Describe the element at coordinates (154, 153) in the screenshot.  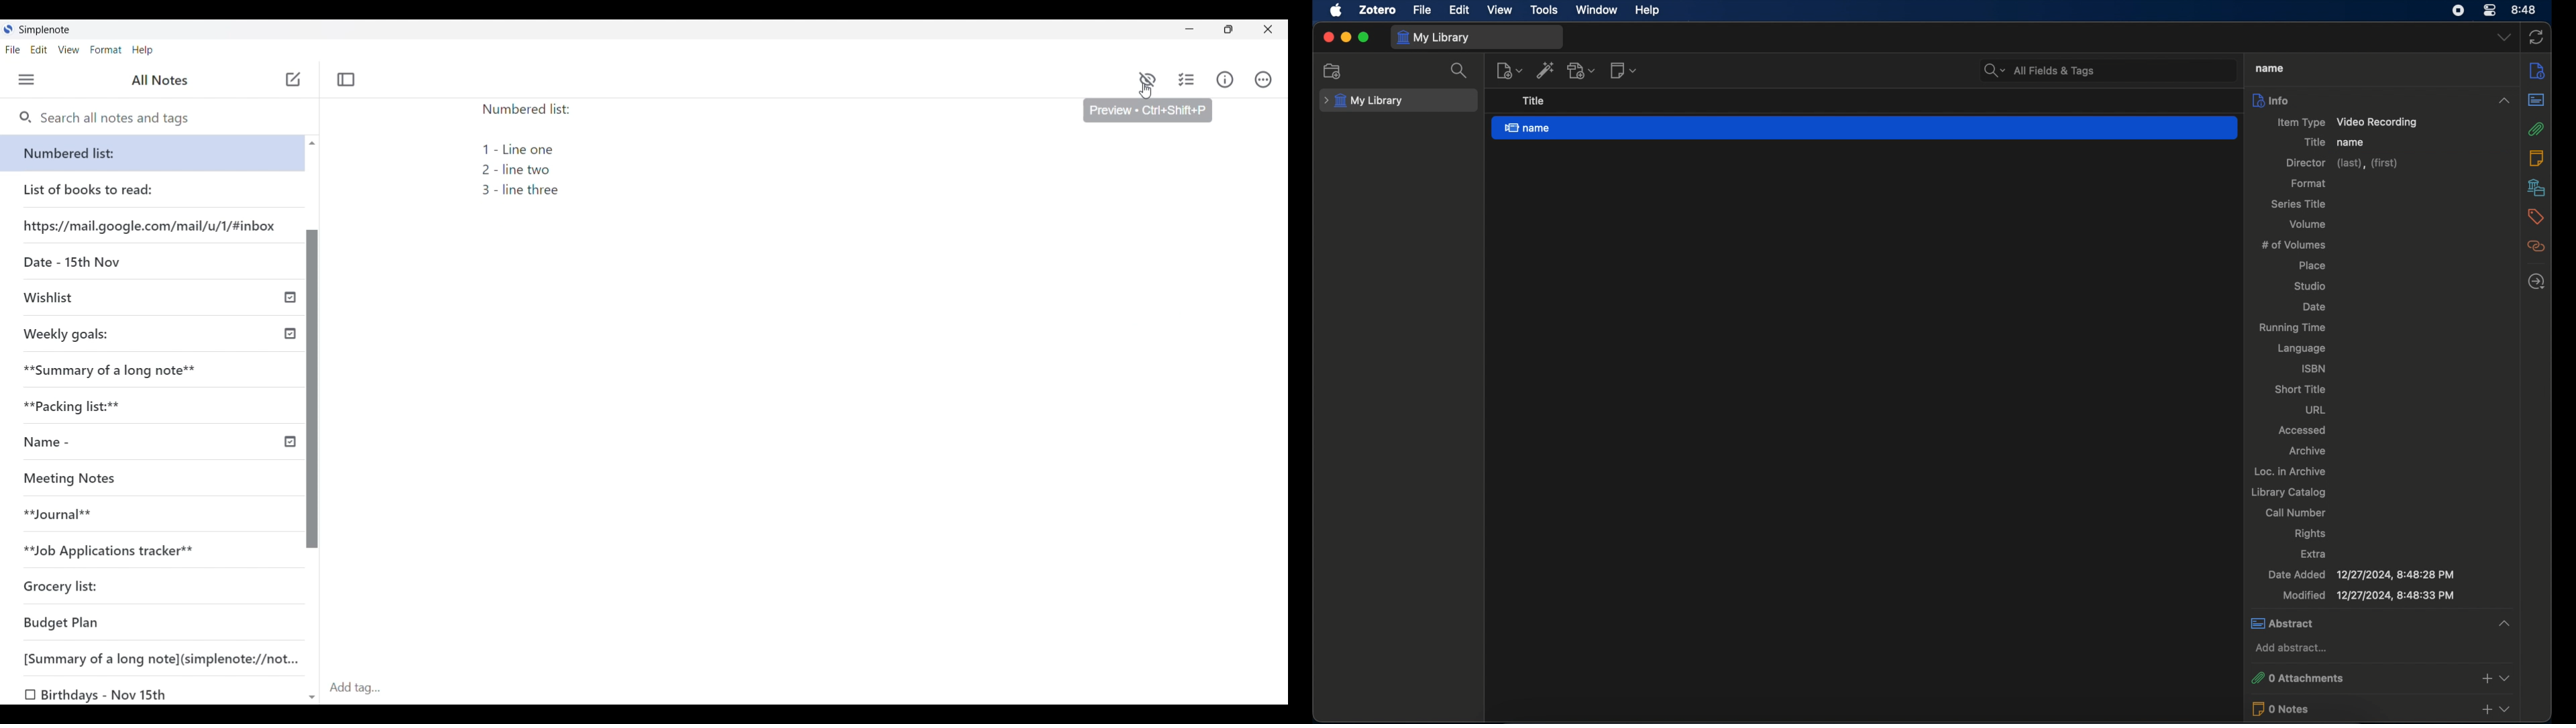
I see `Numbered list:` at that location.